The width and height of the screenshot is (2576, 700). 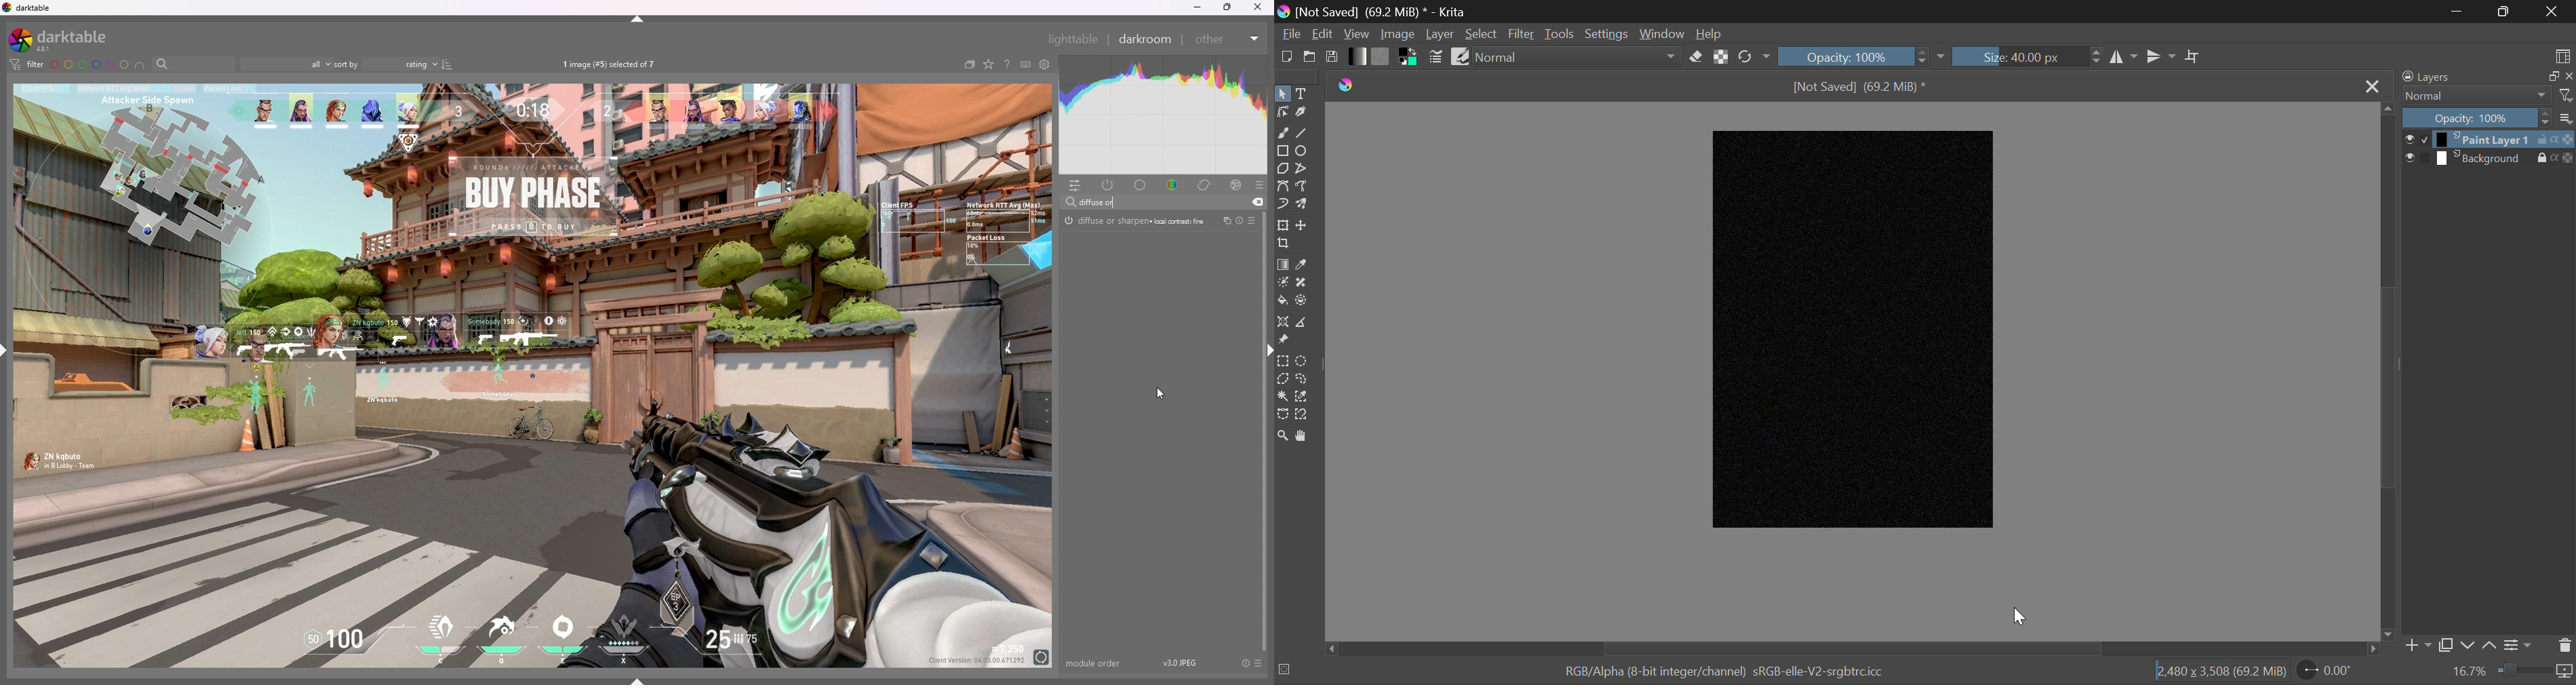 What do you see at coordinates (1303, 227) in the screenshot?
I see `Move Layer` at bounding box center [1303, 227].